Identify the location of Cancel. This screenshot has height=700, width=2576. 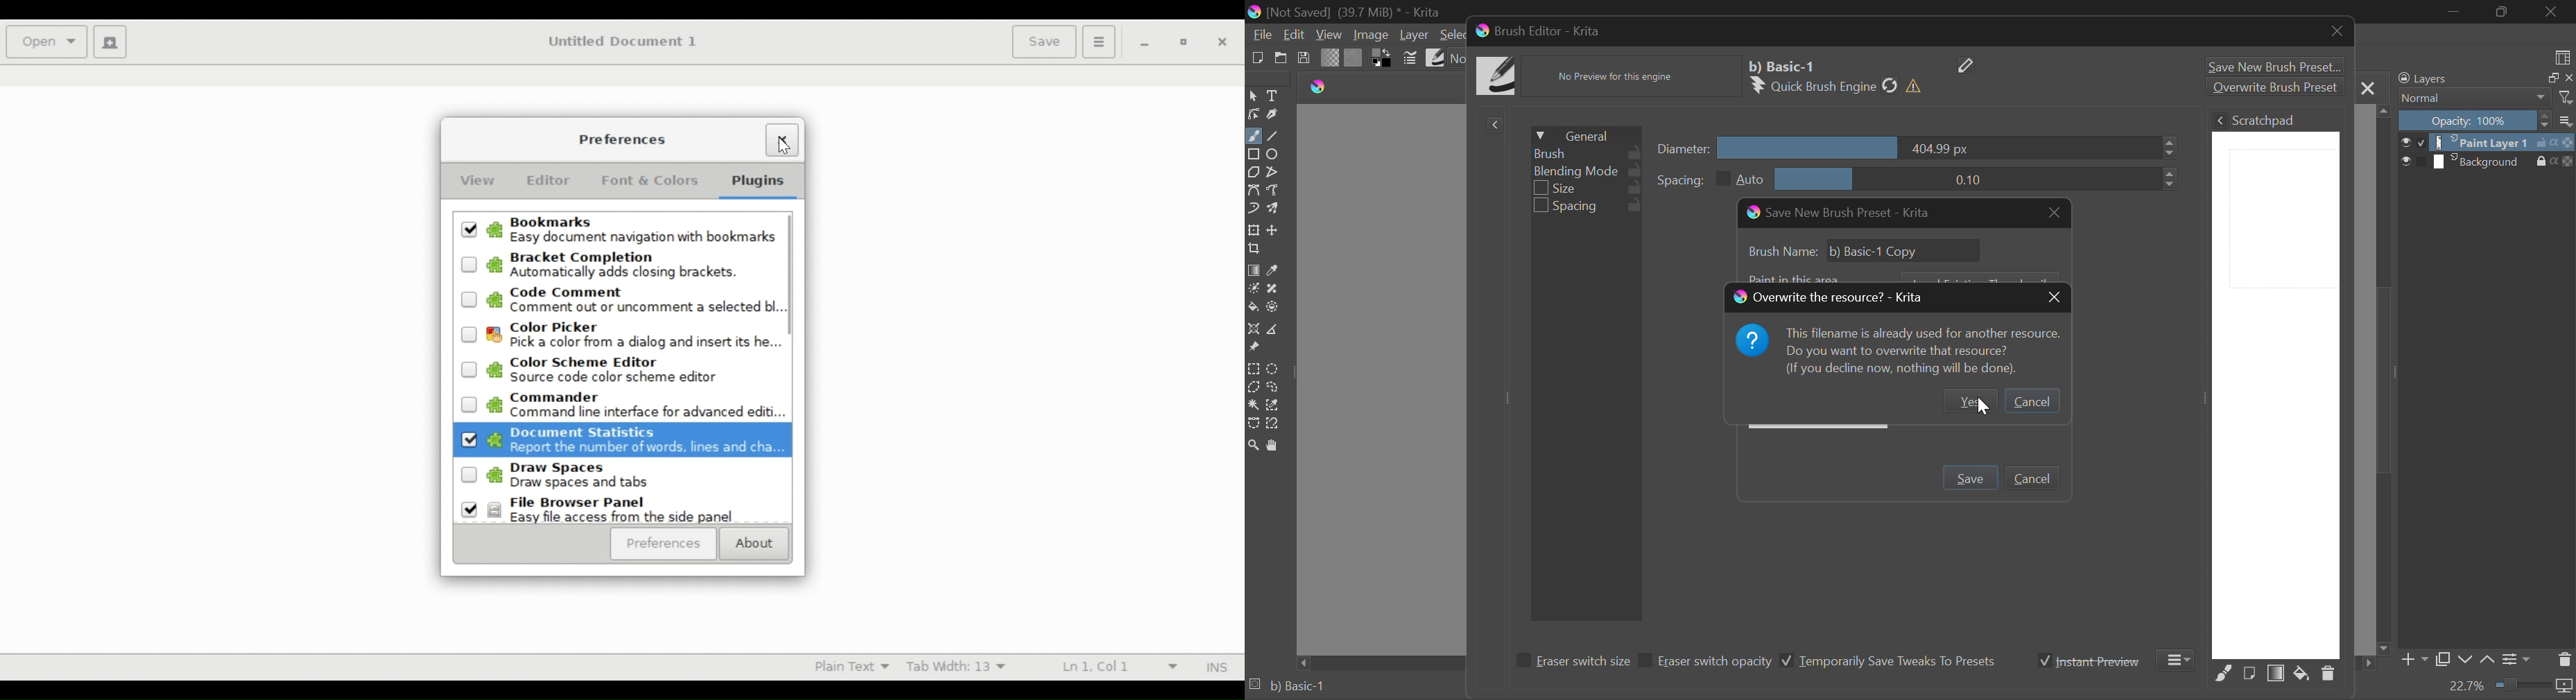
(2039, 405).